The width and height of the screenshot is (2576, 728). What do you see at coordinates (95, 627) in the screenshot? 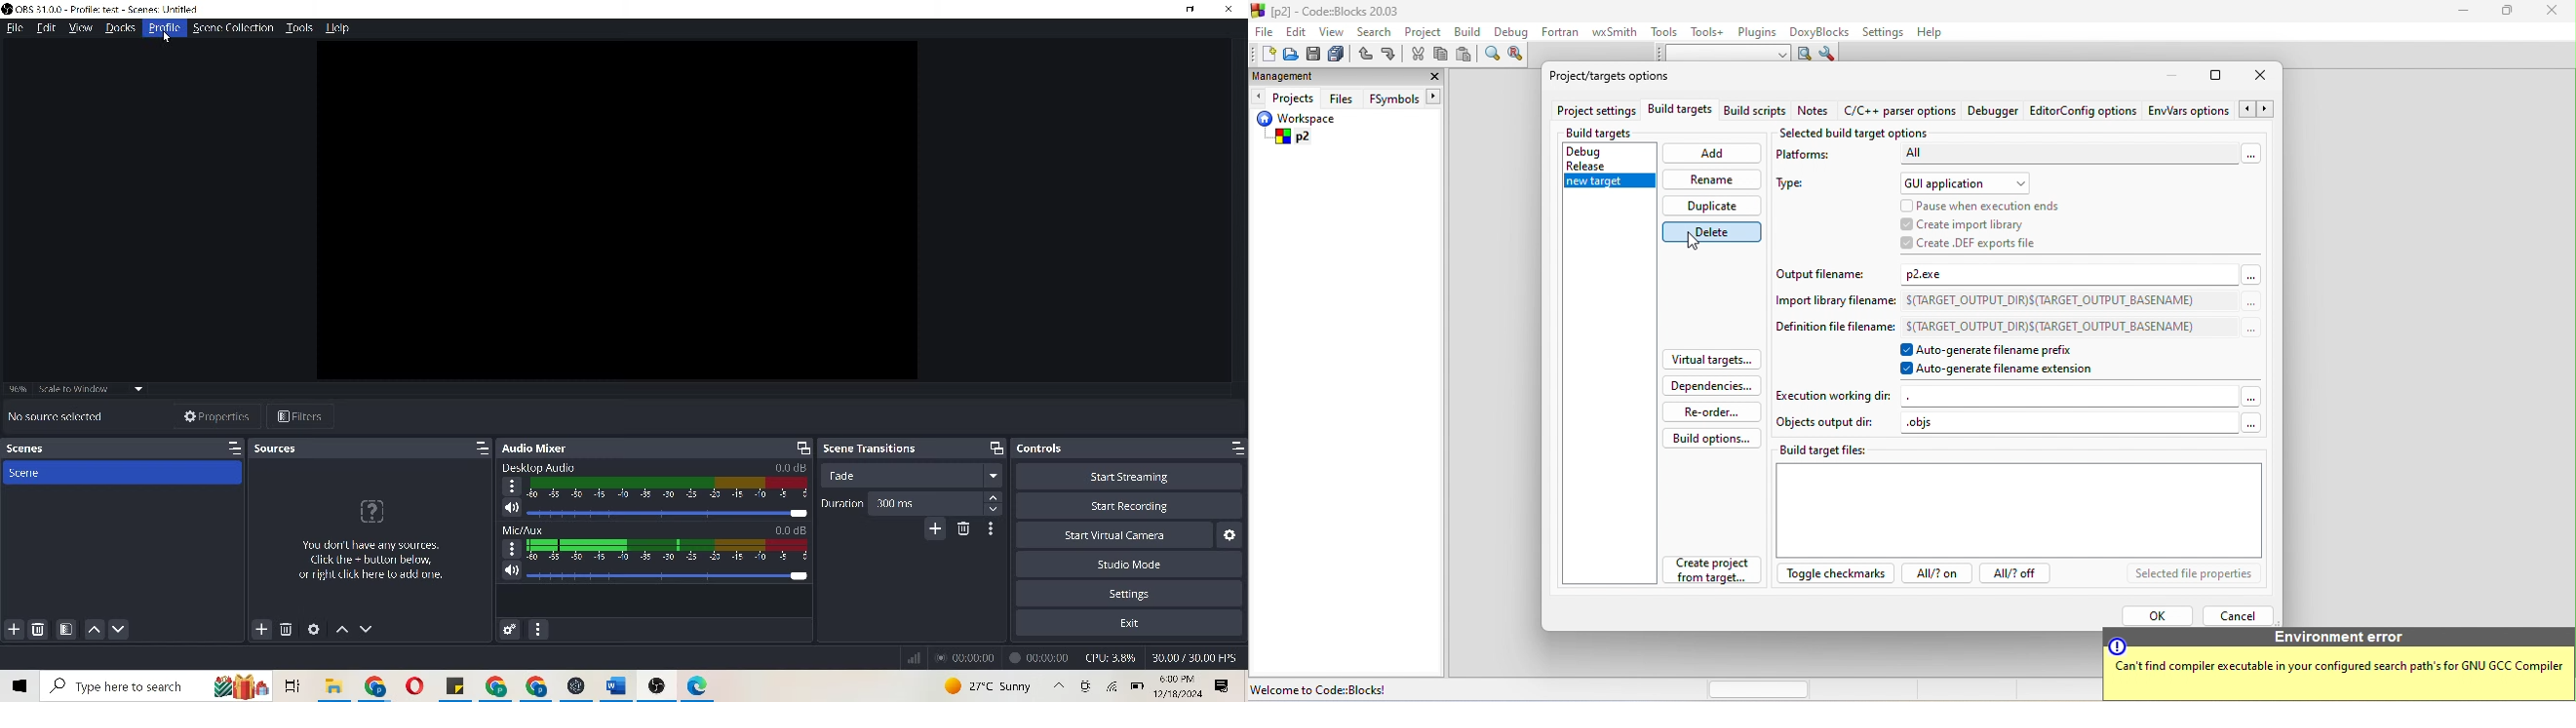
I see `move scene up` at bounding box center [95, 627].